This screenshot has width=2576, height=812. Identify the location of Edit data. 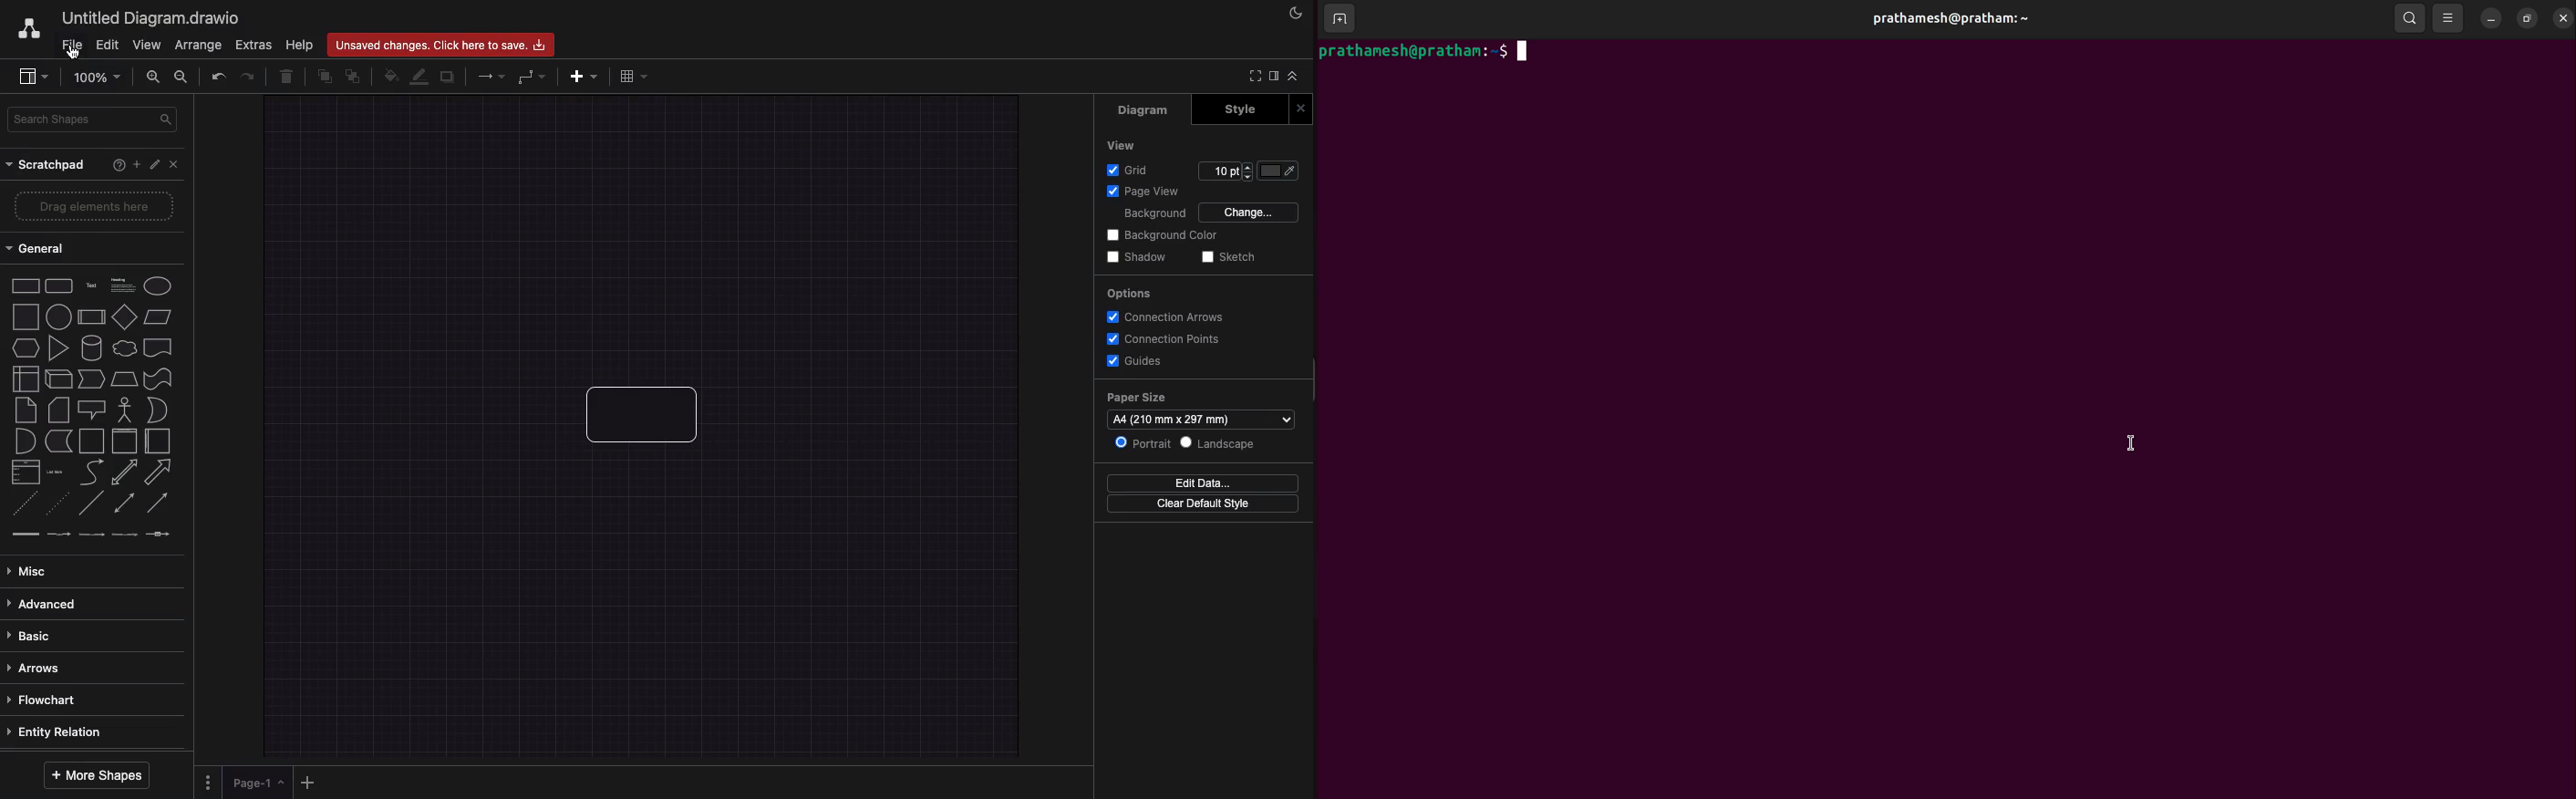
(1206, 482).